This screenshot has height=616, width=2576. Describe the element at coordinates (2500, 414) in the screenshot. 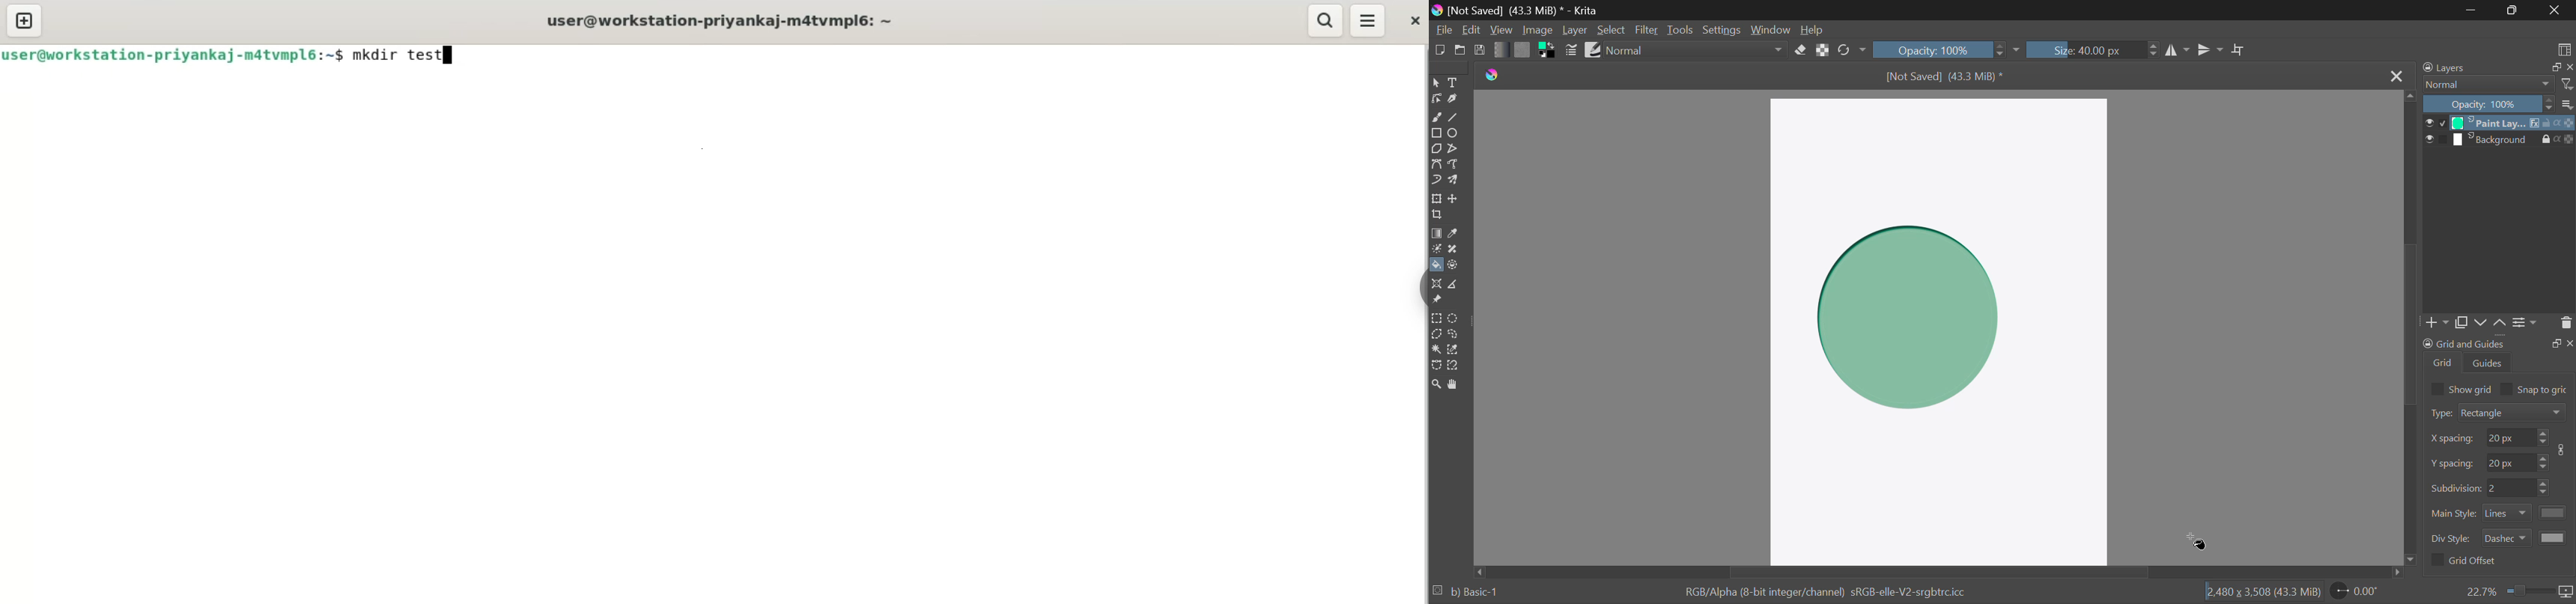

I see `Grid Type` at that location.